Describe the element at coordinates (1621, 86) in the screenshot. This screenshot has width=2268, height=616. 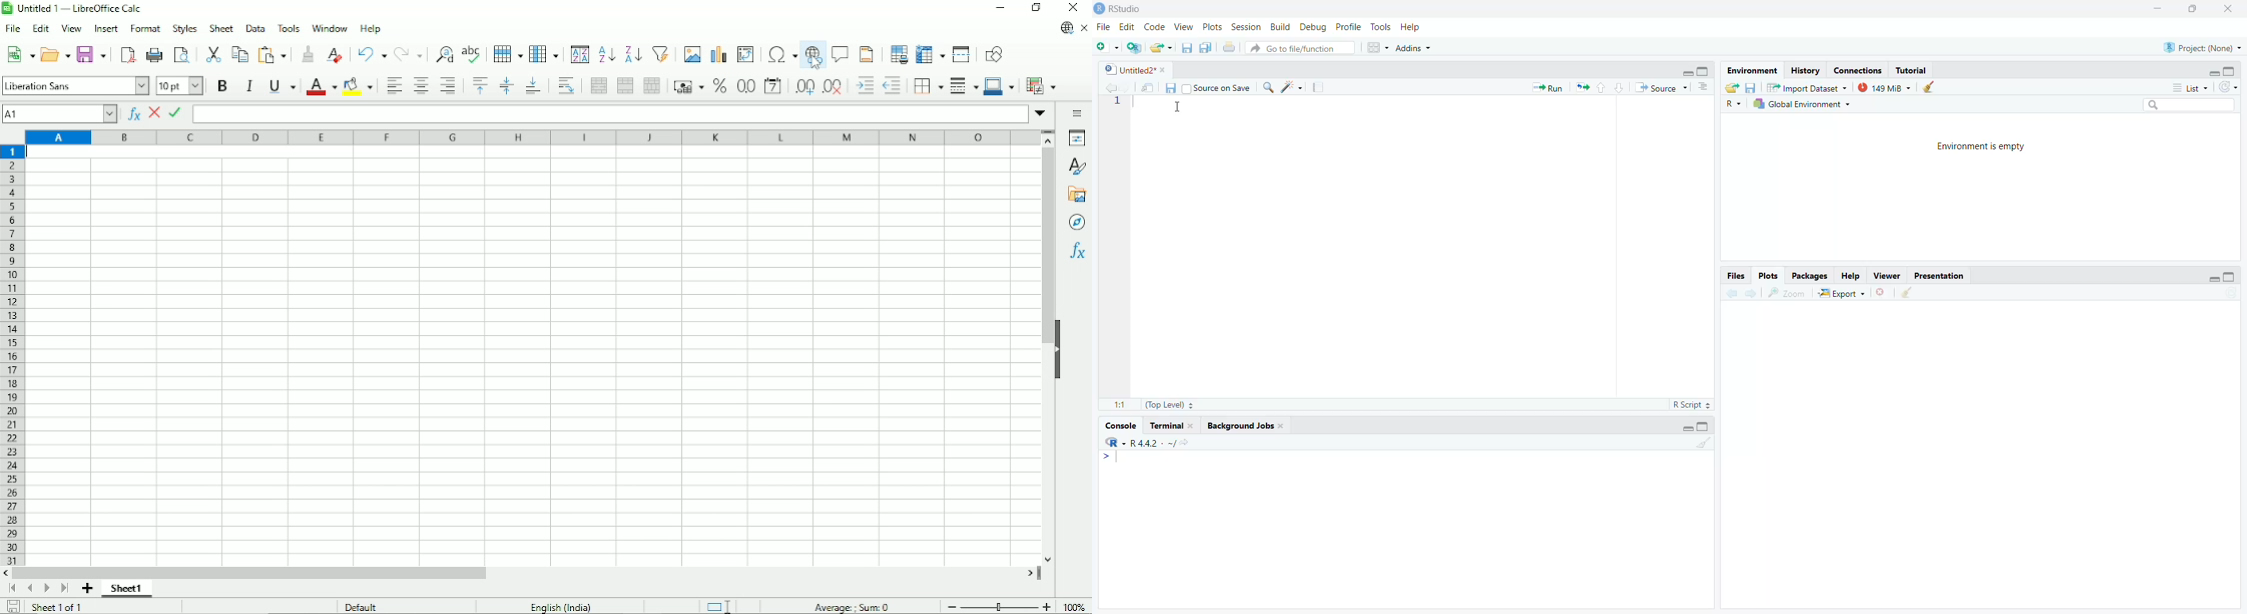
I see `Go to next section/chunk (Ctrl + pgDn)` at that location.